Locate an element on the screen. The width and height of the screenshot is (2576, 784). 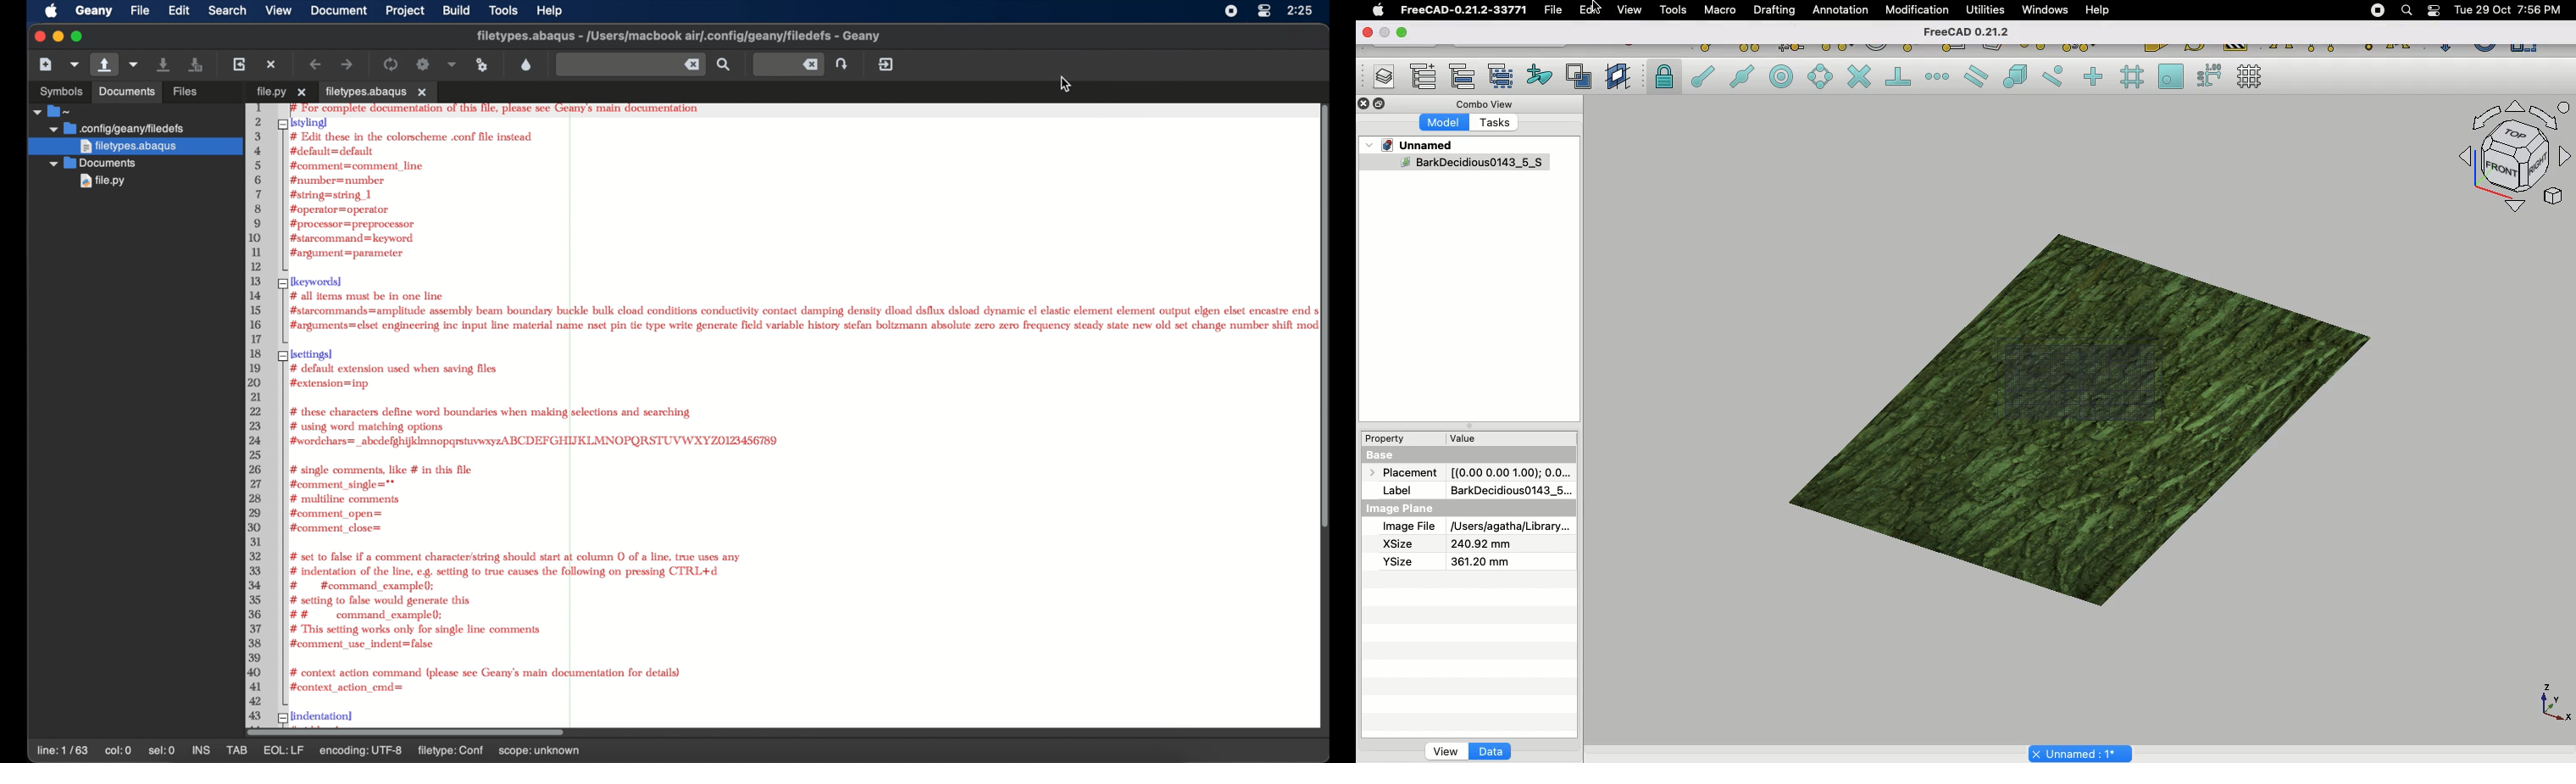
label is located at coordinates (1402, 489).